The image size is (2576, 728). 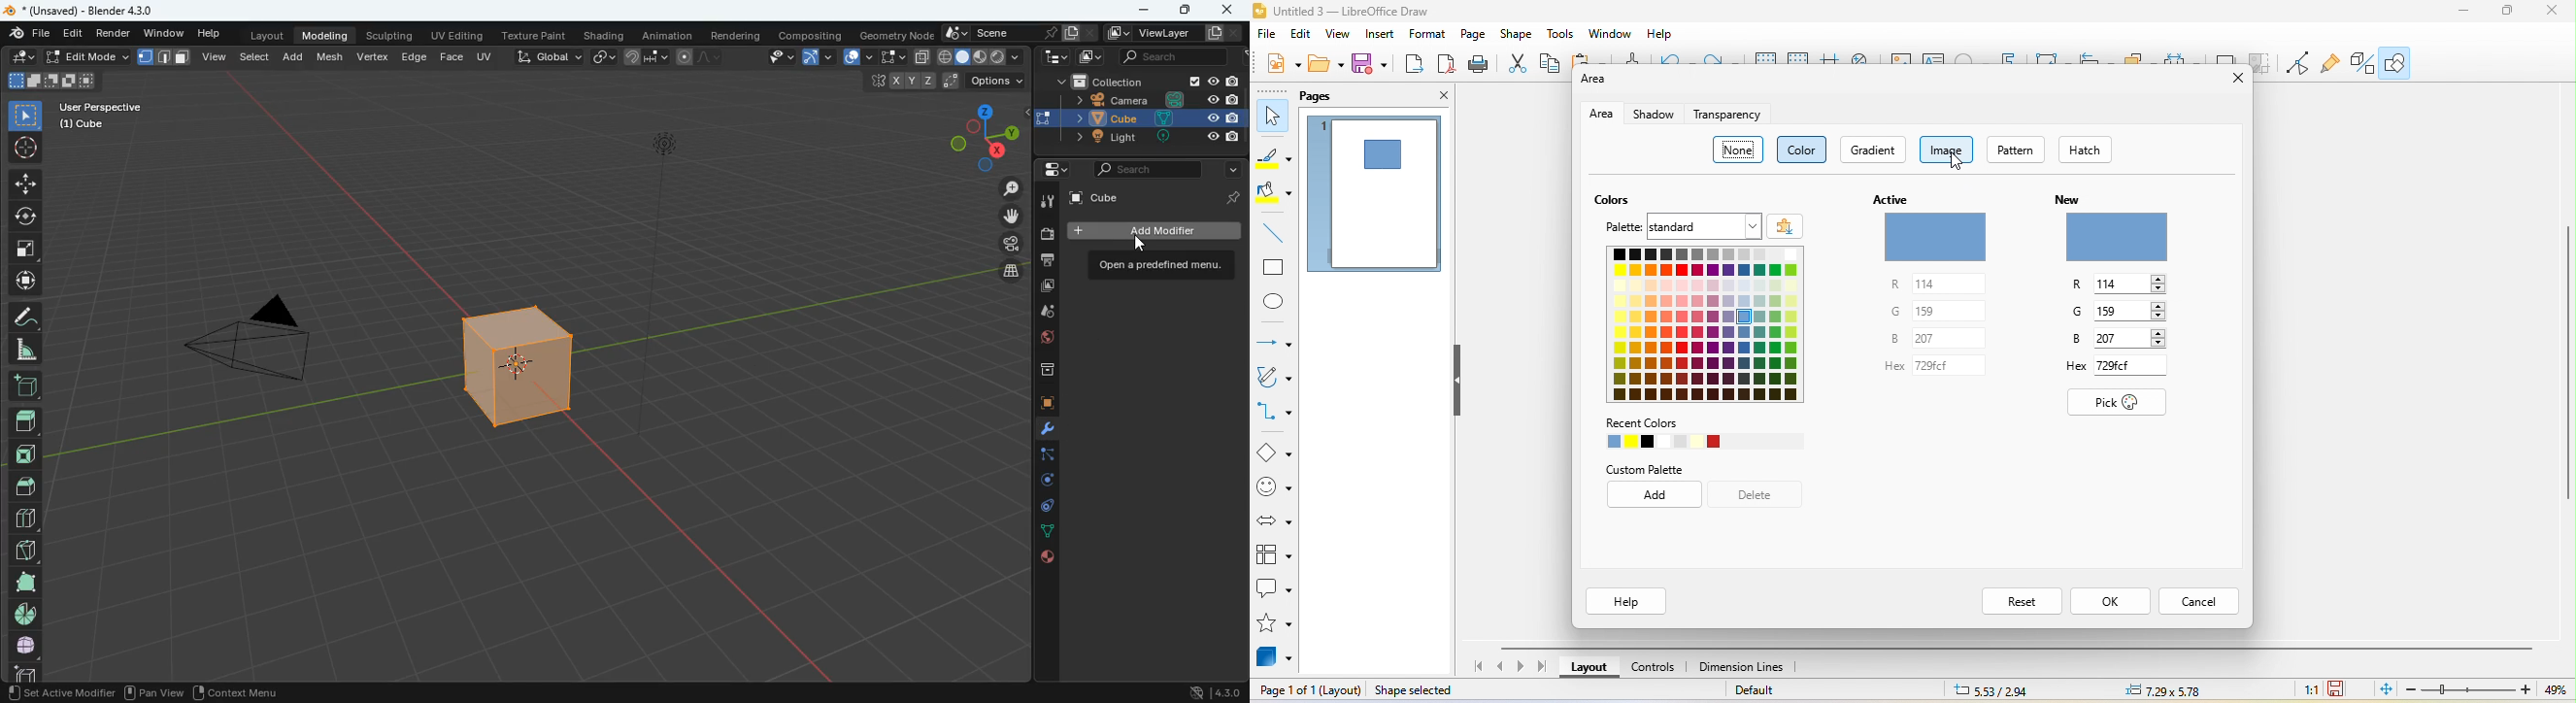 What do you see at coordinates (1657, 470) in the screenshot?
I see `custom palette` at bounding box center [1657, 470].